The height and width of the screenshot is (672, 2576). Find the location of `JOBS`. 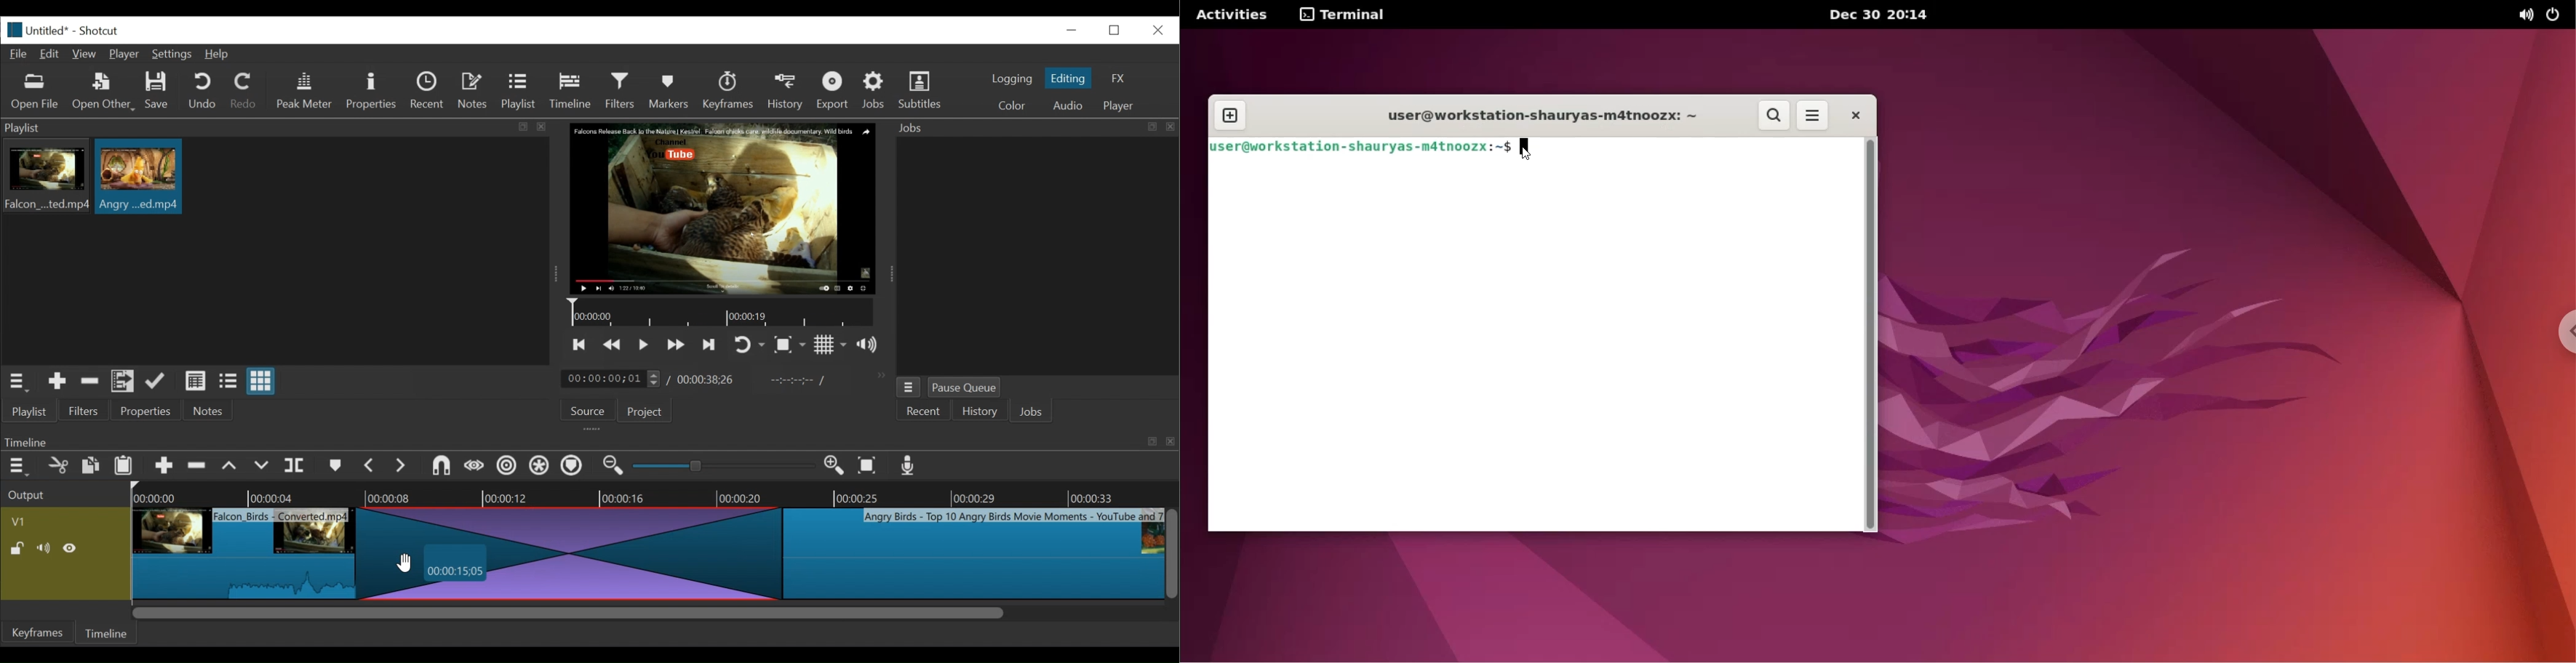

JOBS is located at coordinates (1033, 413).